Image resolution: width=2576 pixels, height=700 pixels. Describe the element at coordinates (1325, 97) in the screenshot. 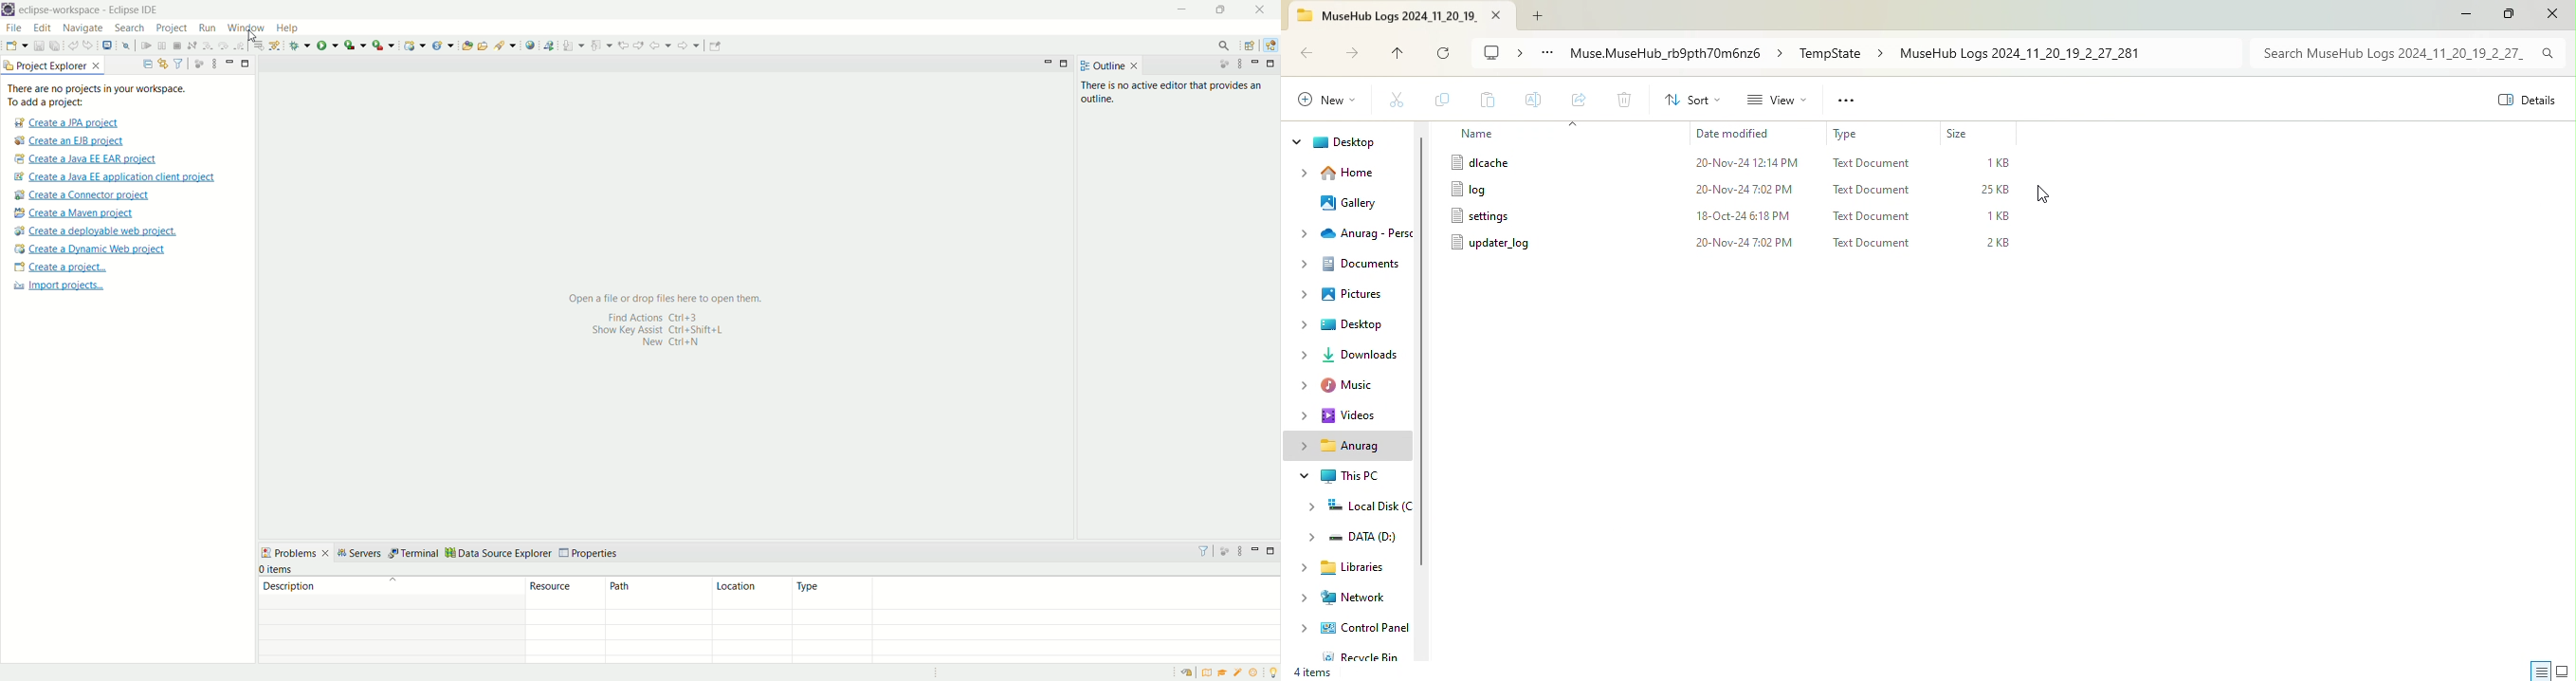

I see `Create a new item in the current location` at that location.